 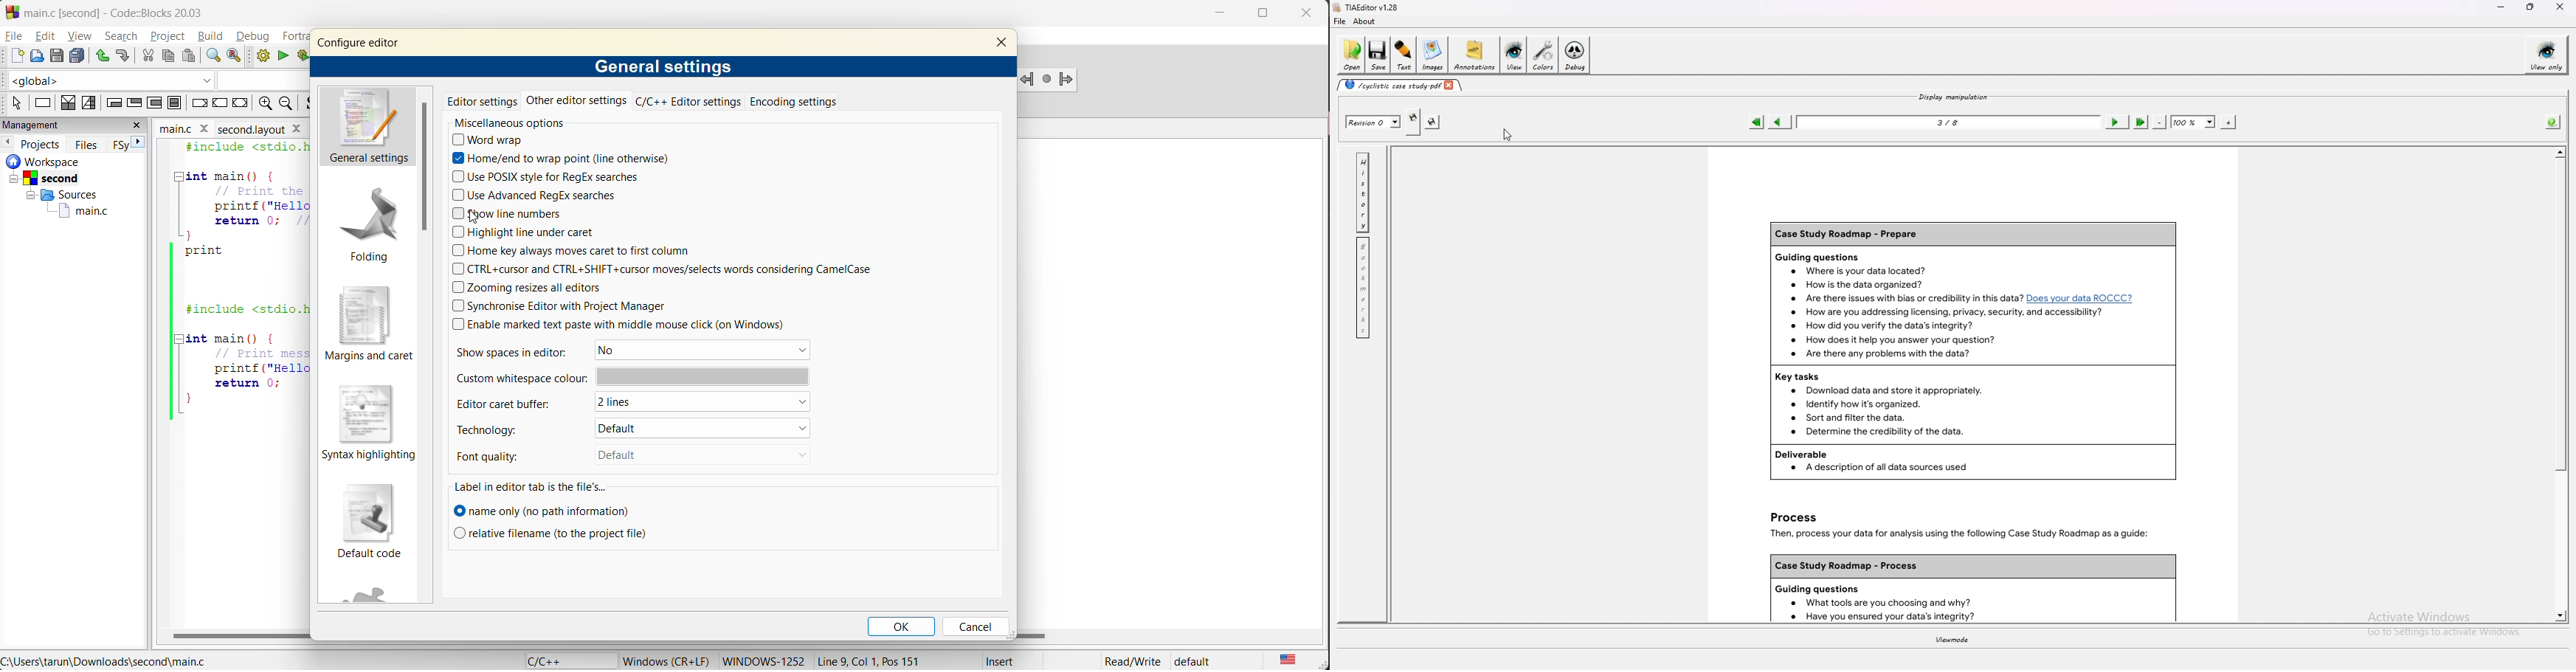 I want to click on metadata, so click(x=666, y=658).